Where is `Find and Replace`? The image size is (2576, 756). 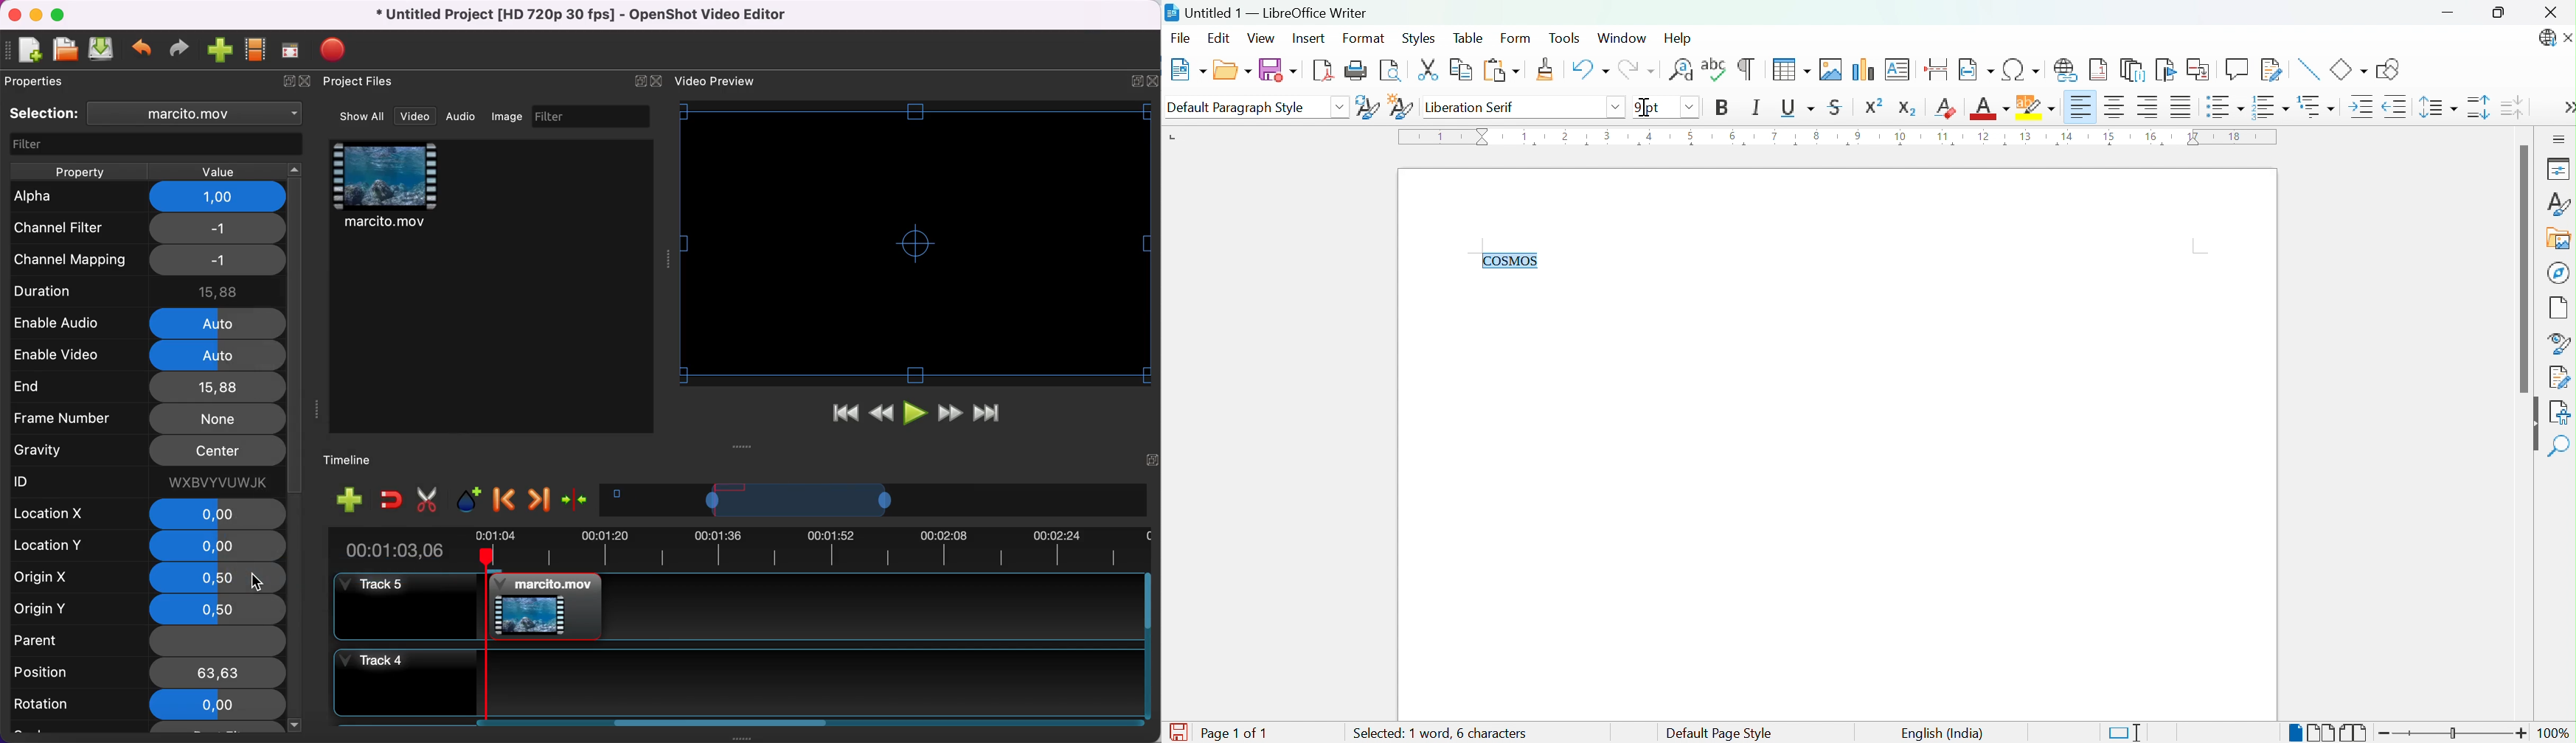
Find and Replace is located at coordinates (1681, 69).